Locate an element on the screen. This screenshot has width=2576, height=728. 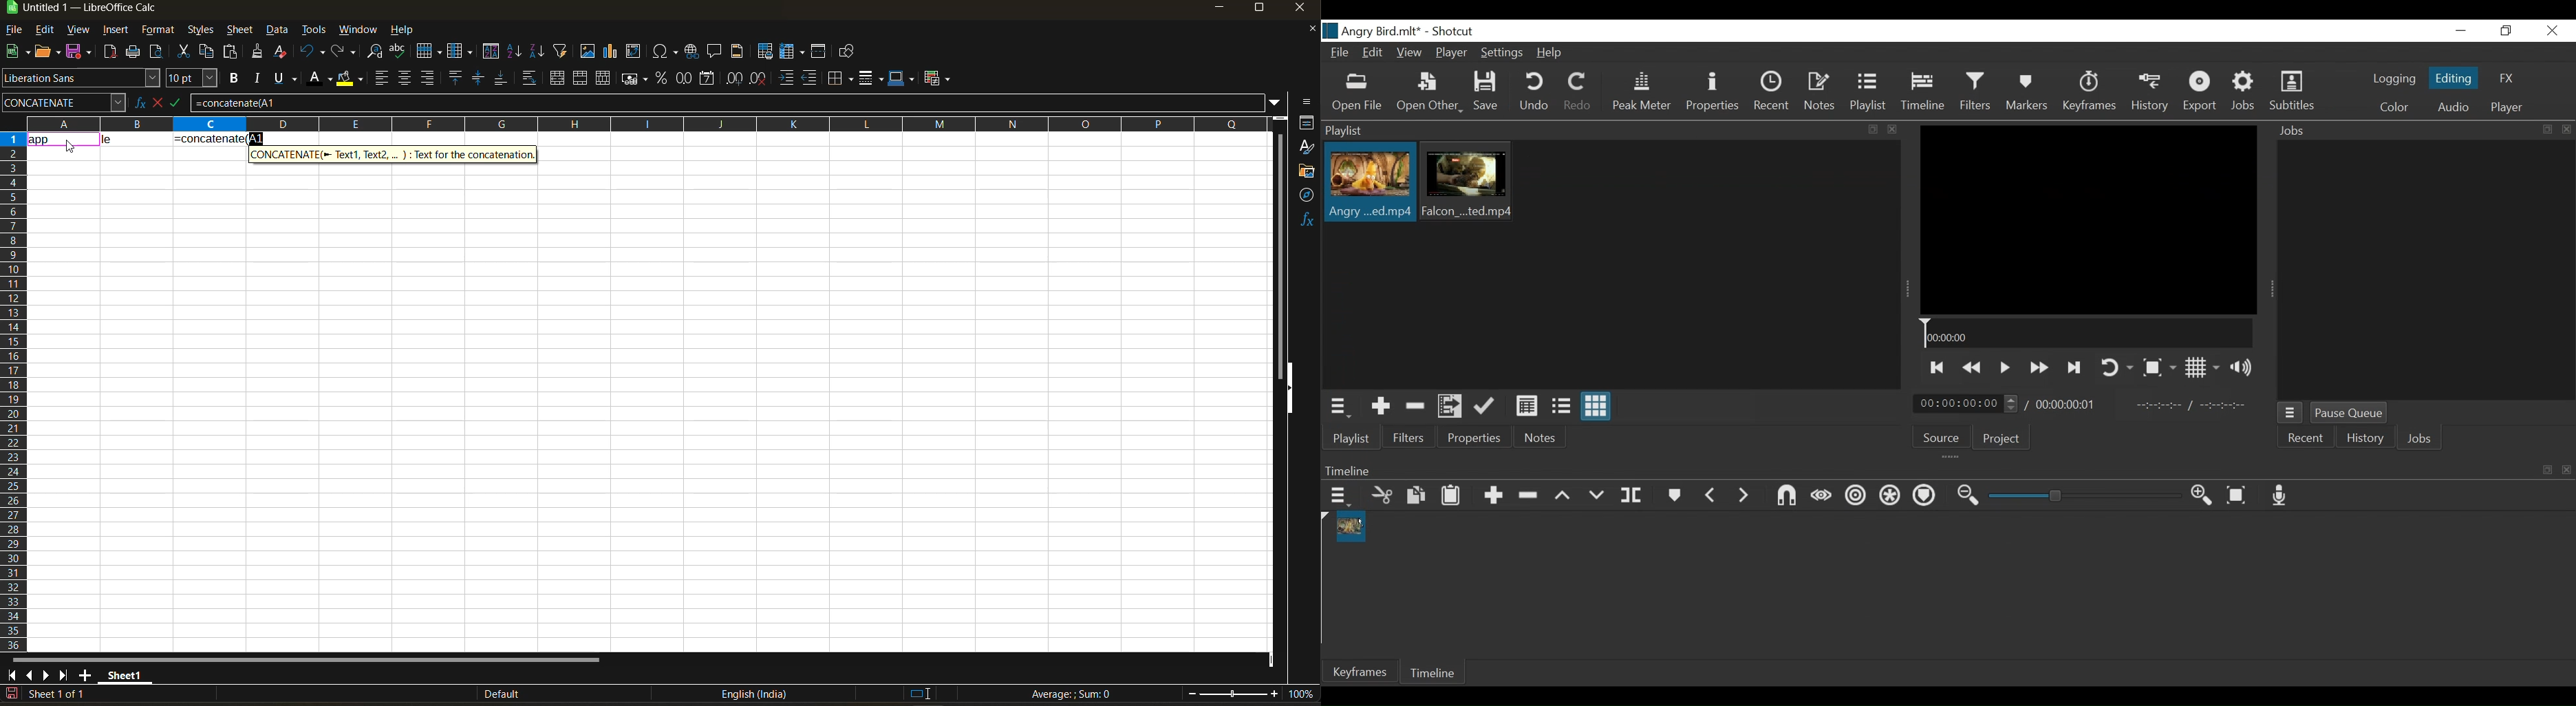
Restore is located at coordinates (2503, 31).